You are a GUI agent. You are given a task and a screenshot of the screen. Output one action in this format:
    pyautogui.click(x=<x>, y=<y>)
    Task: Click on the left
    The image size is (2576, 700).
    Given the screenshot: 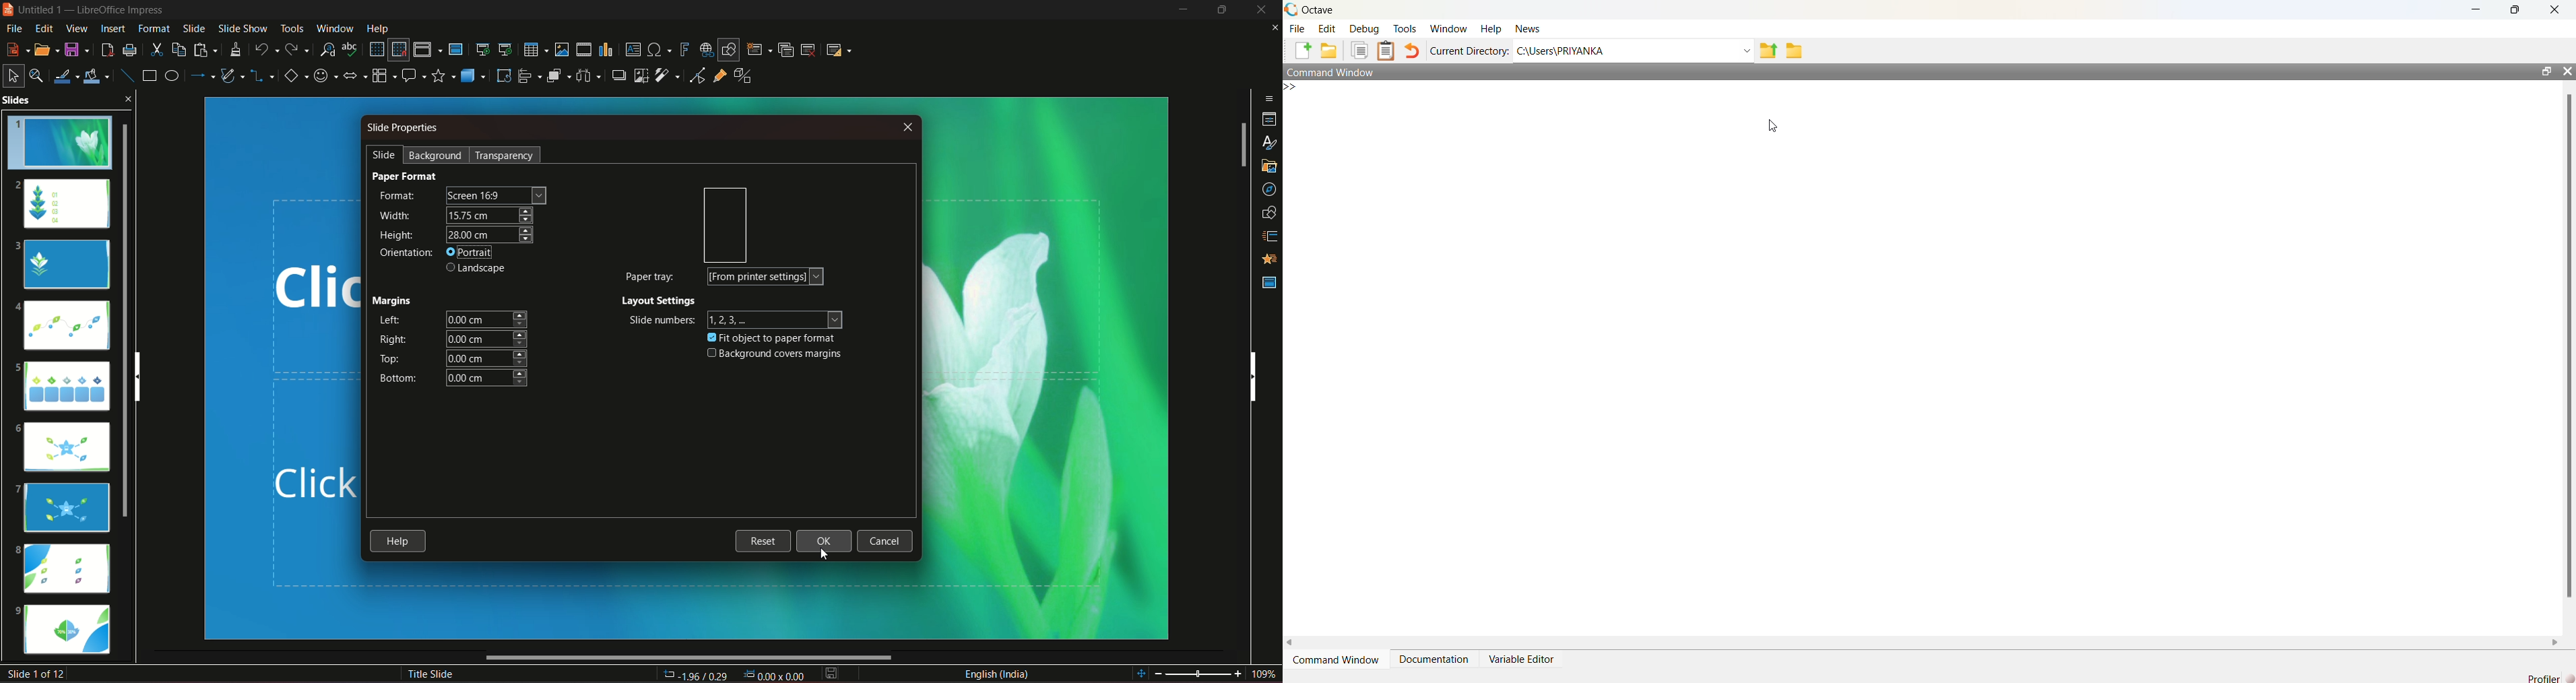 What is the action you would take?
    pyautogui.click(x=390, y=321)
    